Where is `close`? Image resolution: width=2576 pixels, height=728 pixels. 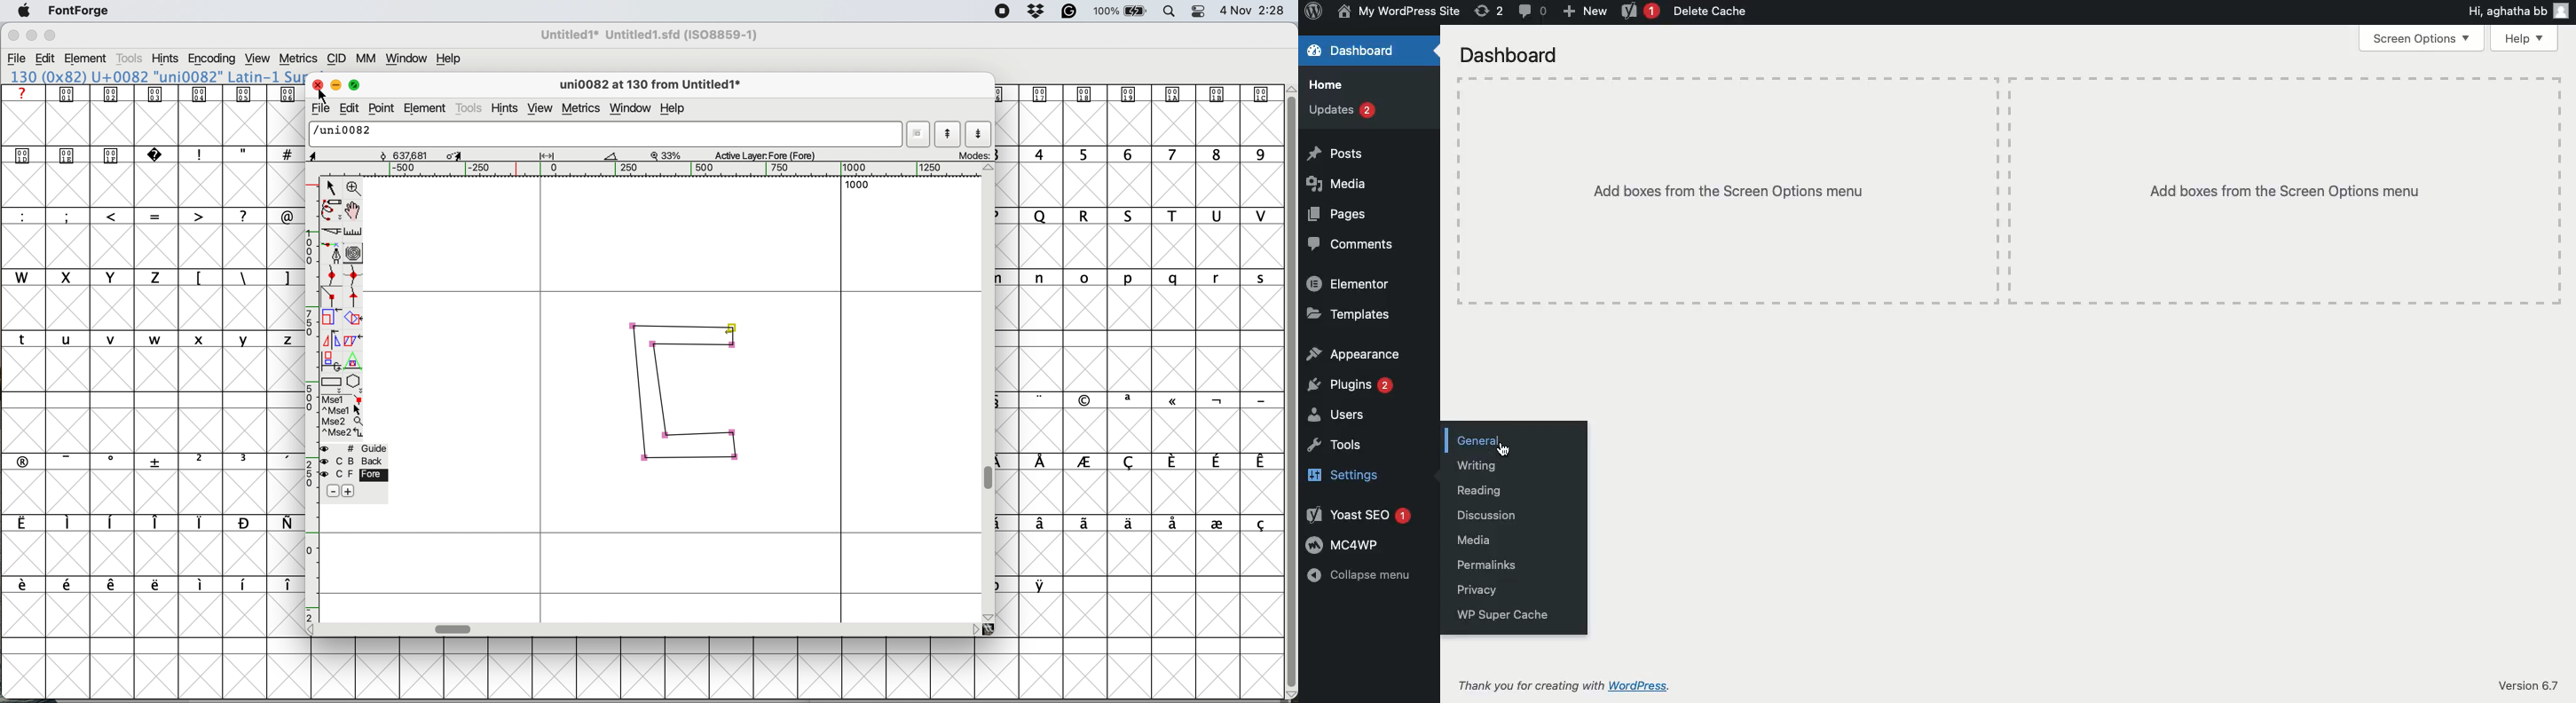
close is located at coordinates (316, 83).